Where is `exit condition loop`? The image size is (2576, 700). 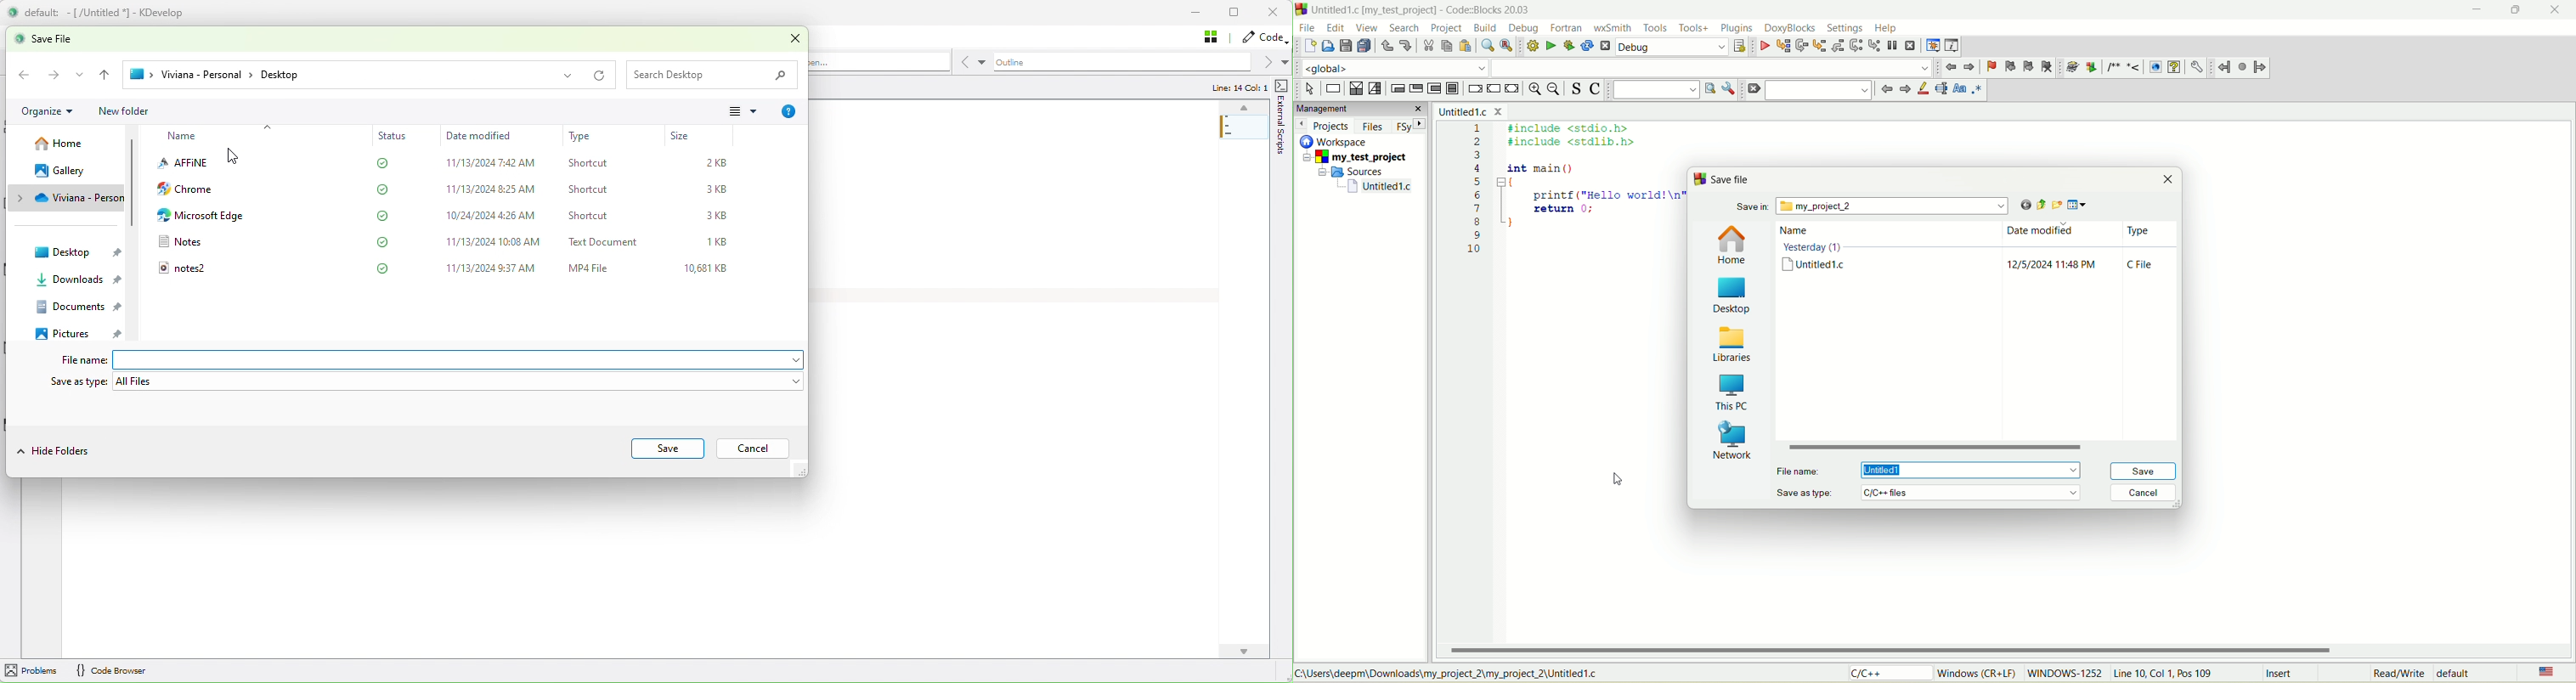 exit condition loop is located at coordinates (1416, 89).